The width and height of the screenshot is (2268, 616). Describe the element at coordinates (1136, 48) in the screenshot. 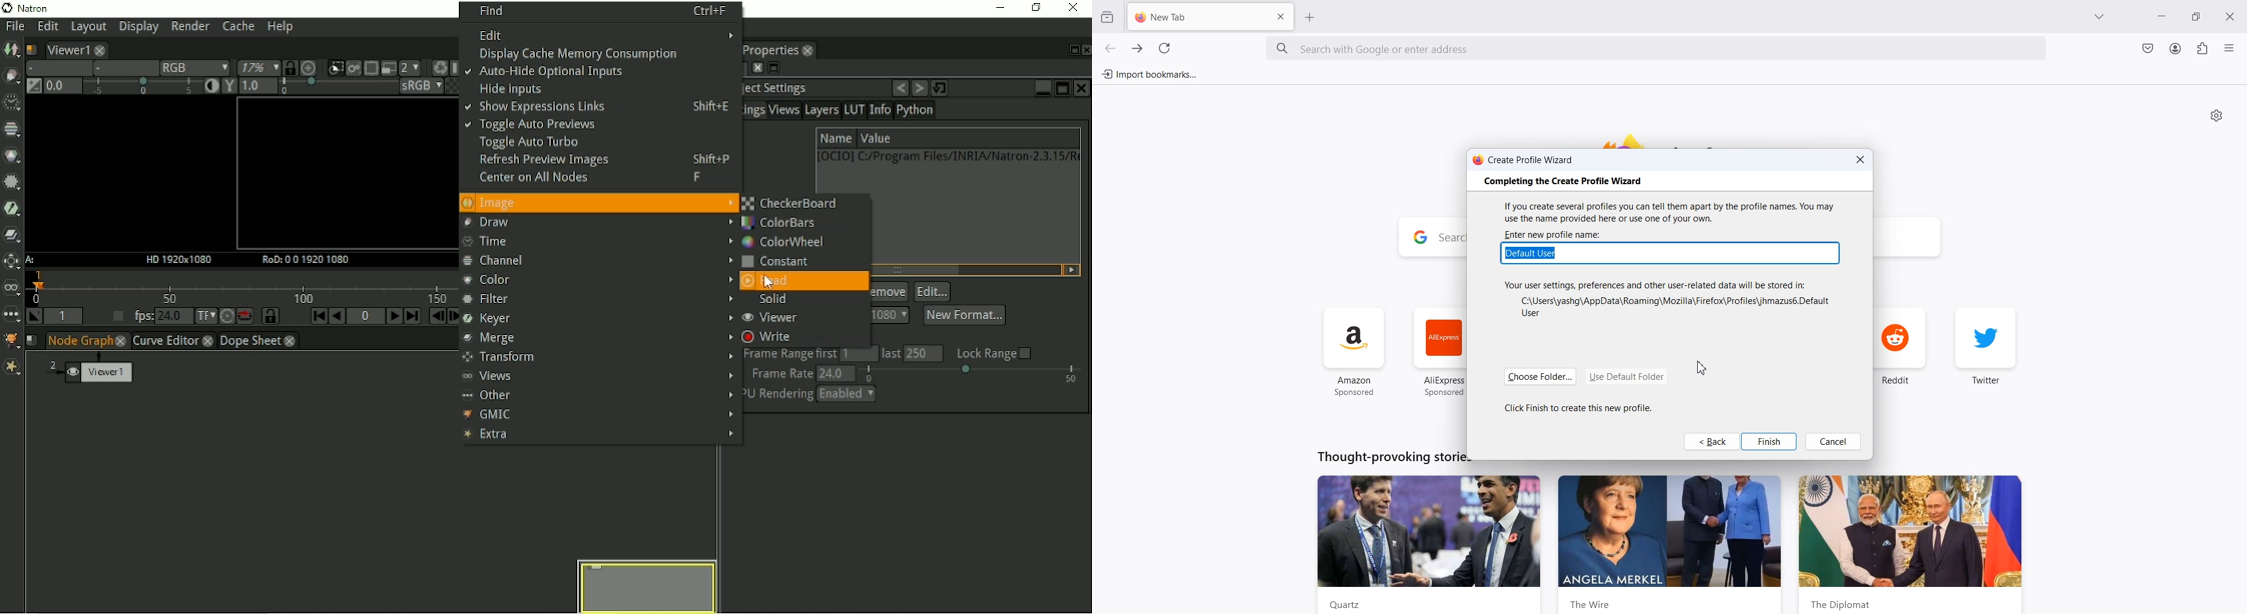

I see `Go forward one page` at that location.